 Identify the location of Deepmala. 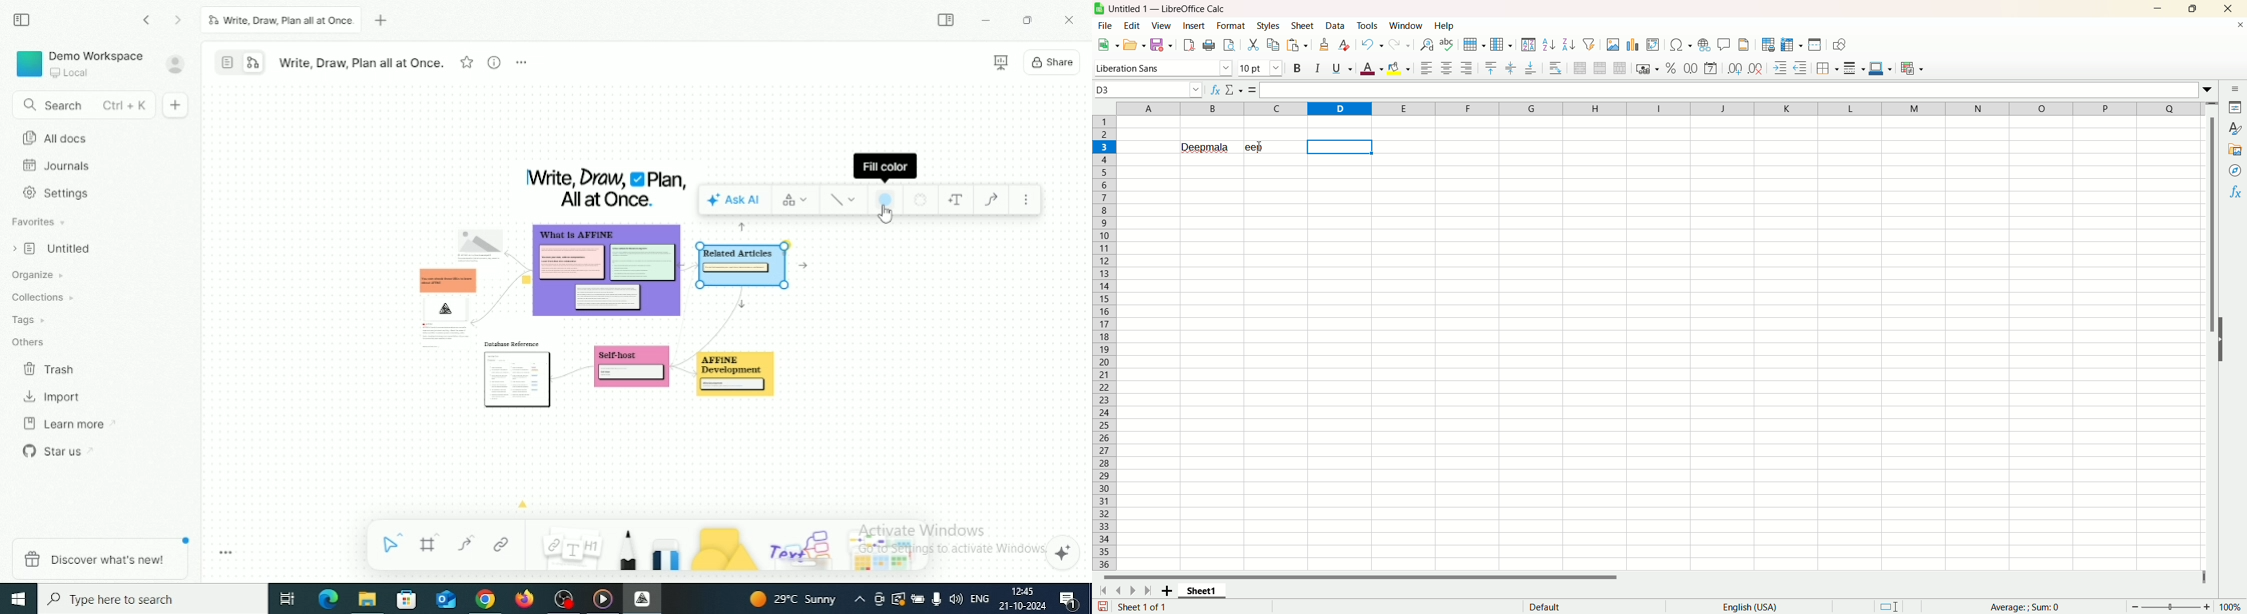
(1206, 146).